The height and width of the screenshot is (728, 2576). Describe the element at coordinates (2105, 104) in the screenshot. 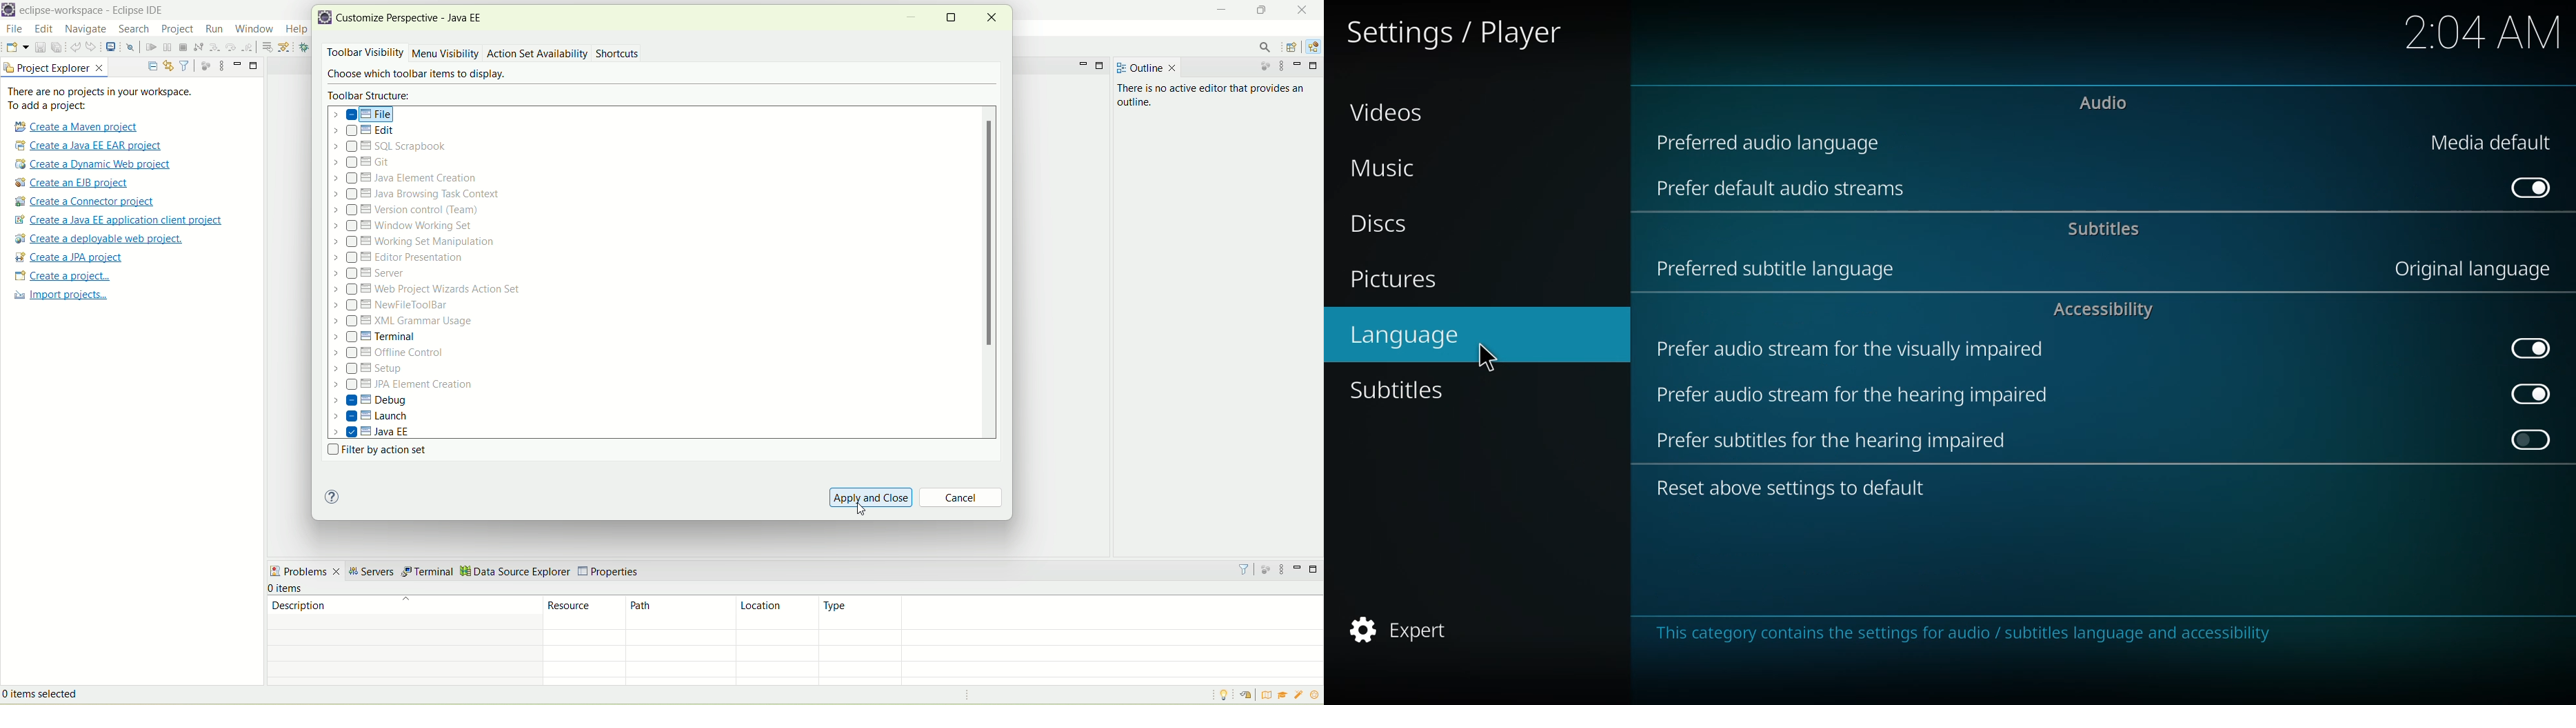

I see `audio` at that location.